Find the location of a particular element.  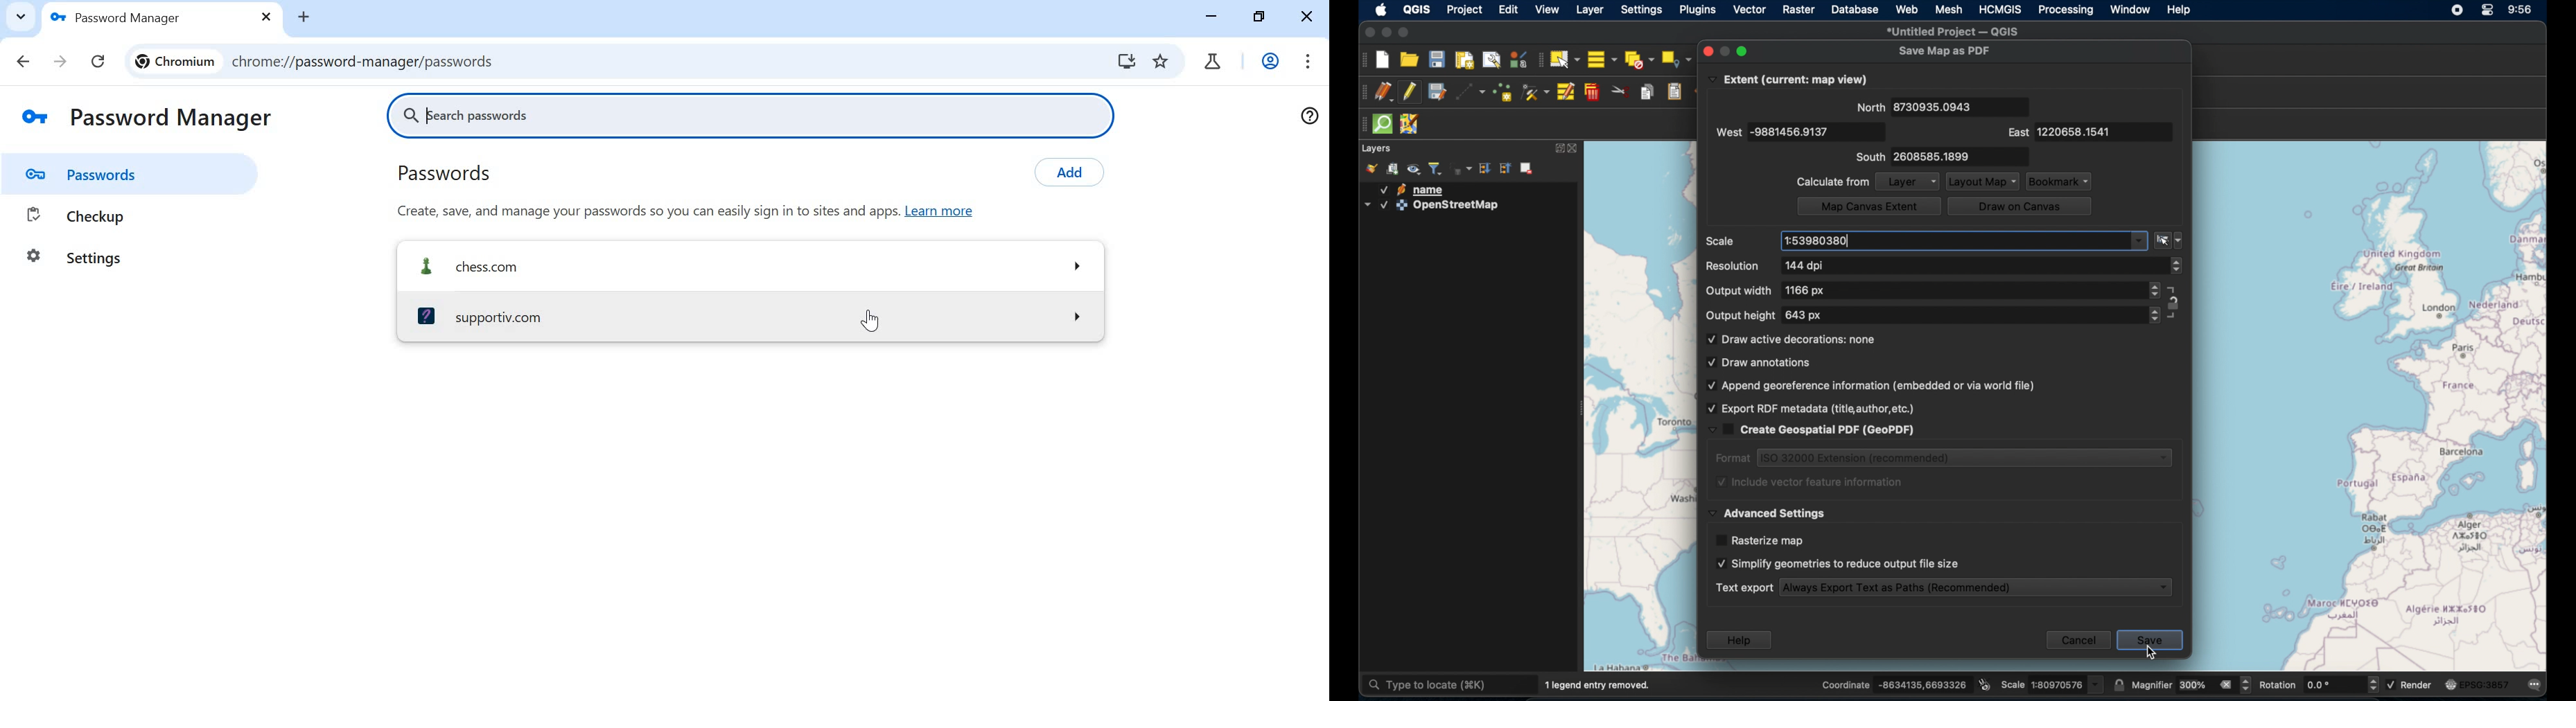

select all features is located at coordinates (1602, 60).